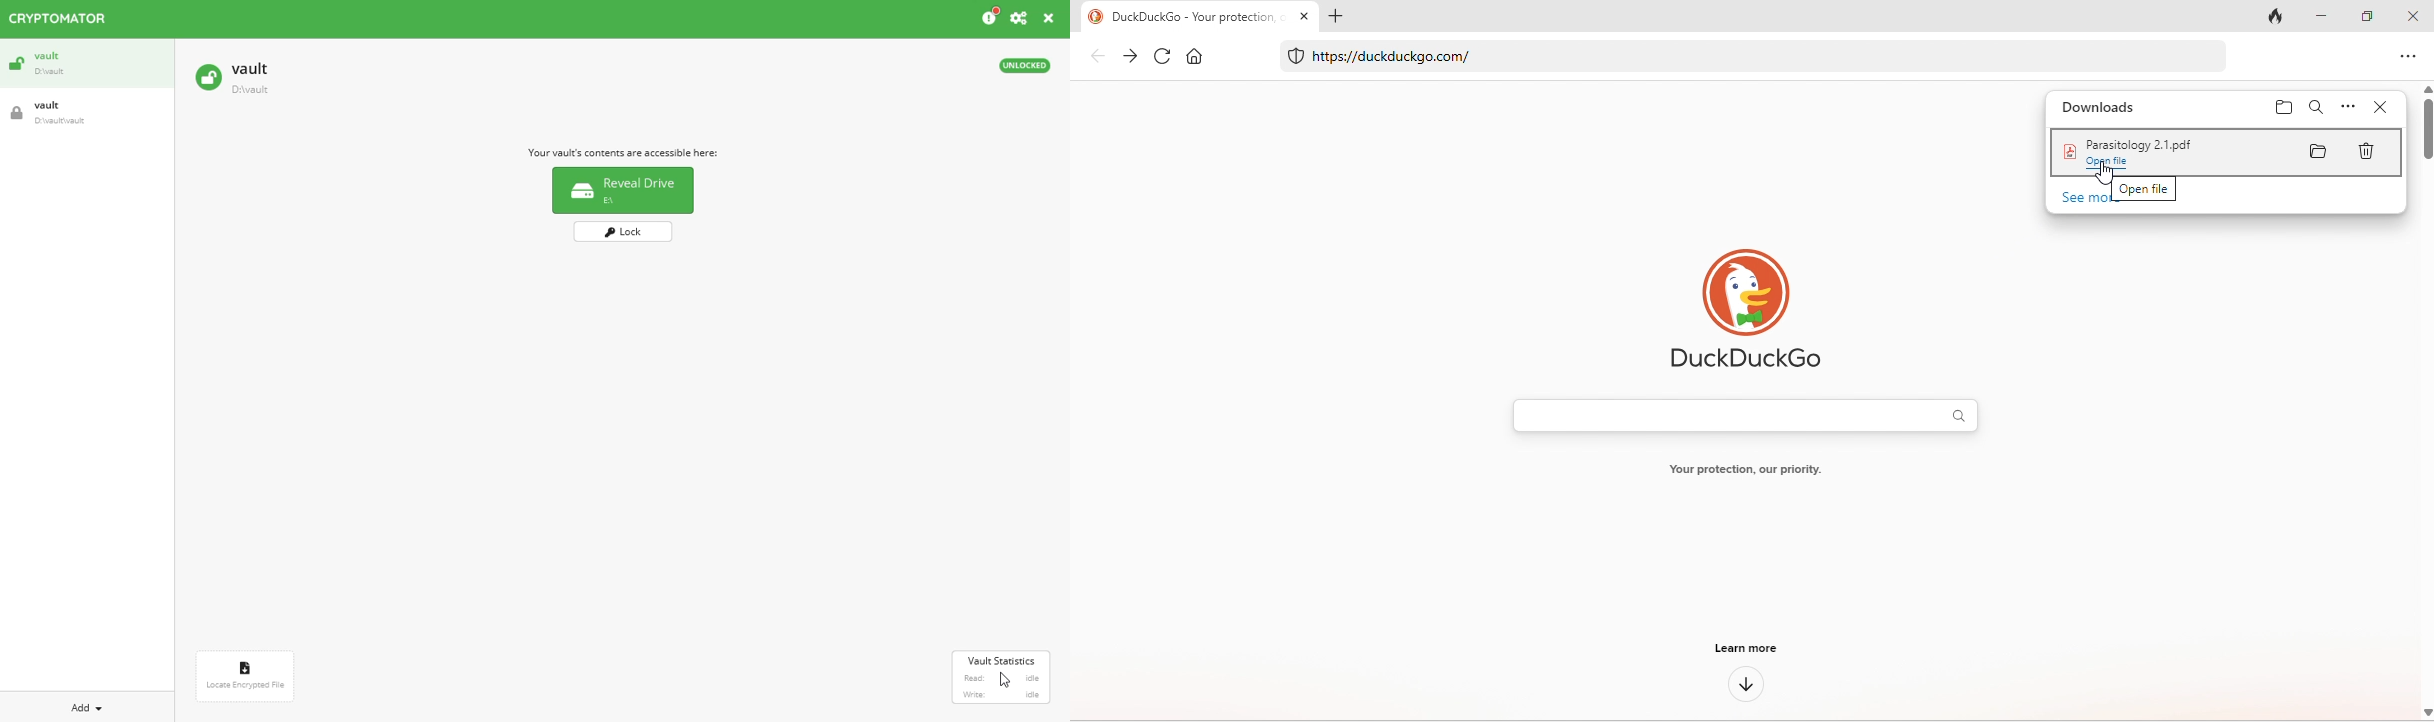 This screenshot has height=728, width=2436. Describe the element at coordinates (246, 676) in the screenshot. I see `locate encrypted file` at that location.